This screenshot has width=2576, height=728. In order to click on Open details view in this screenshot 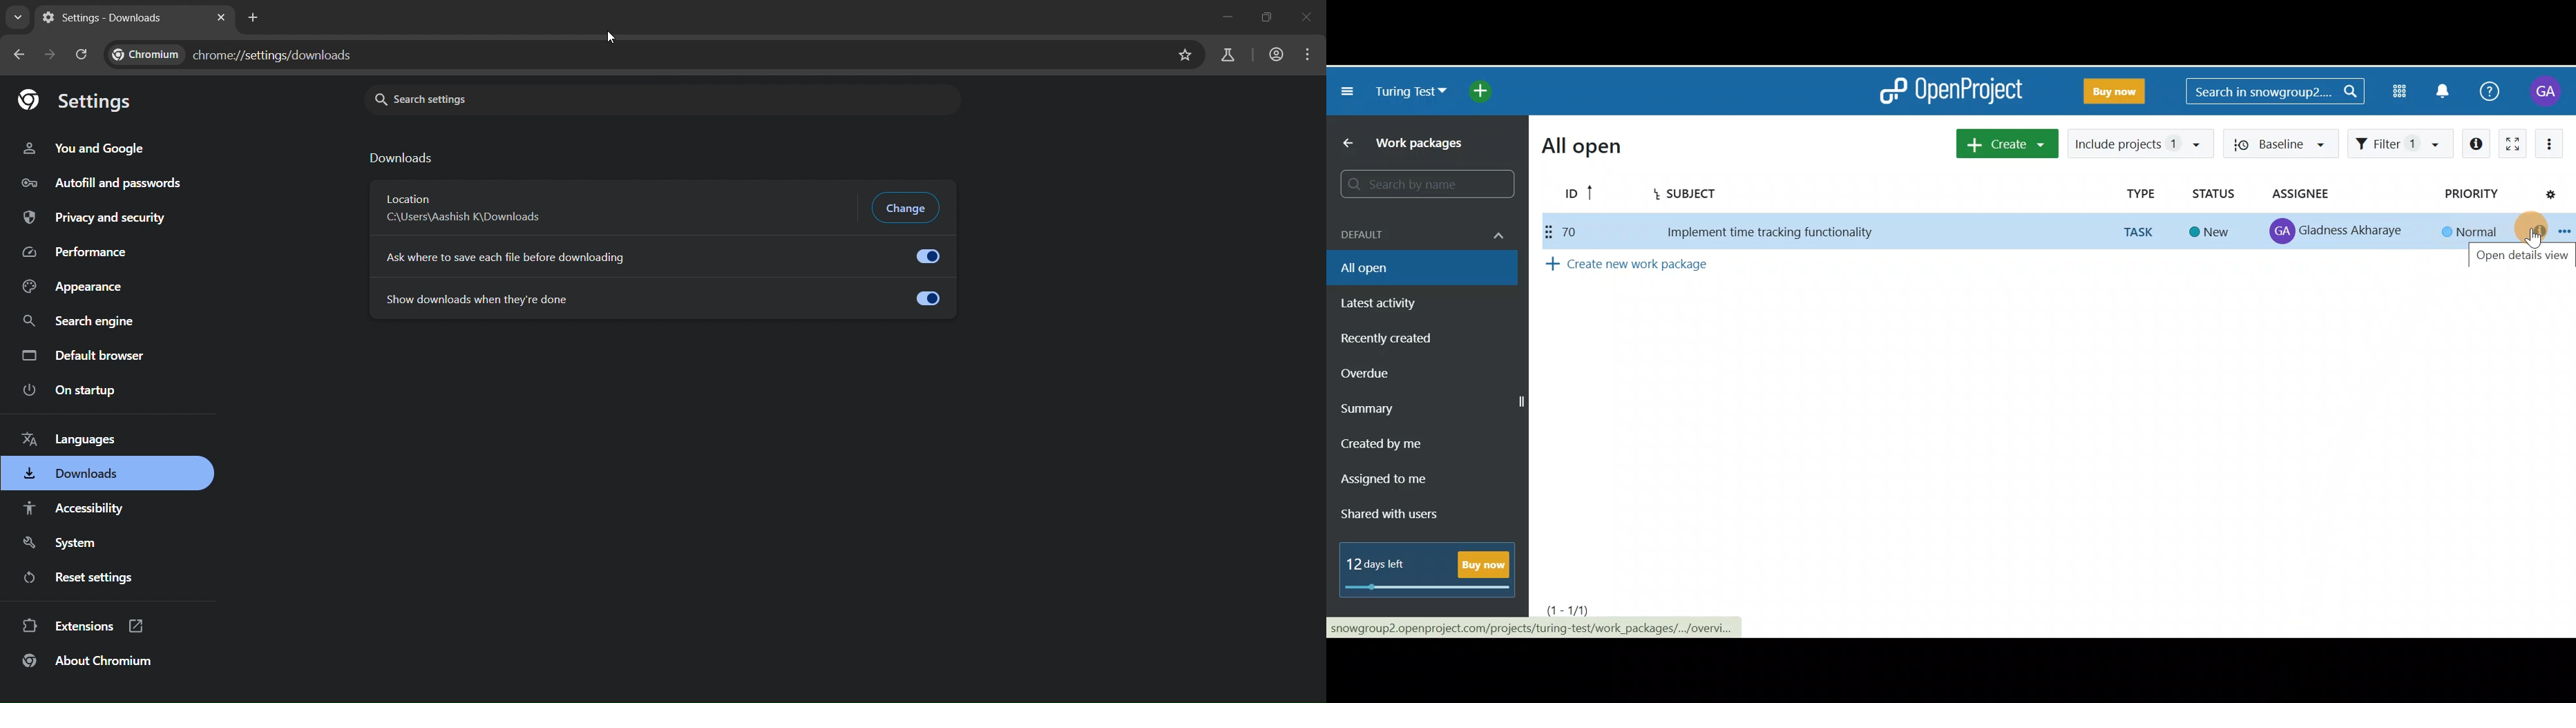, I will do `click(2482, 142)`.